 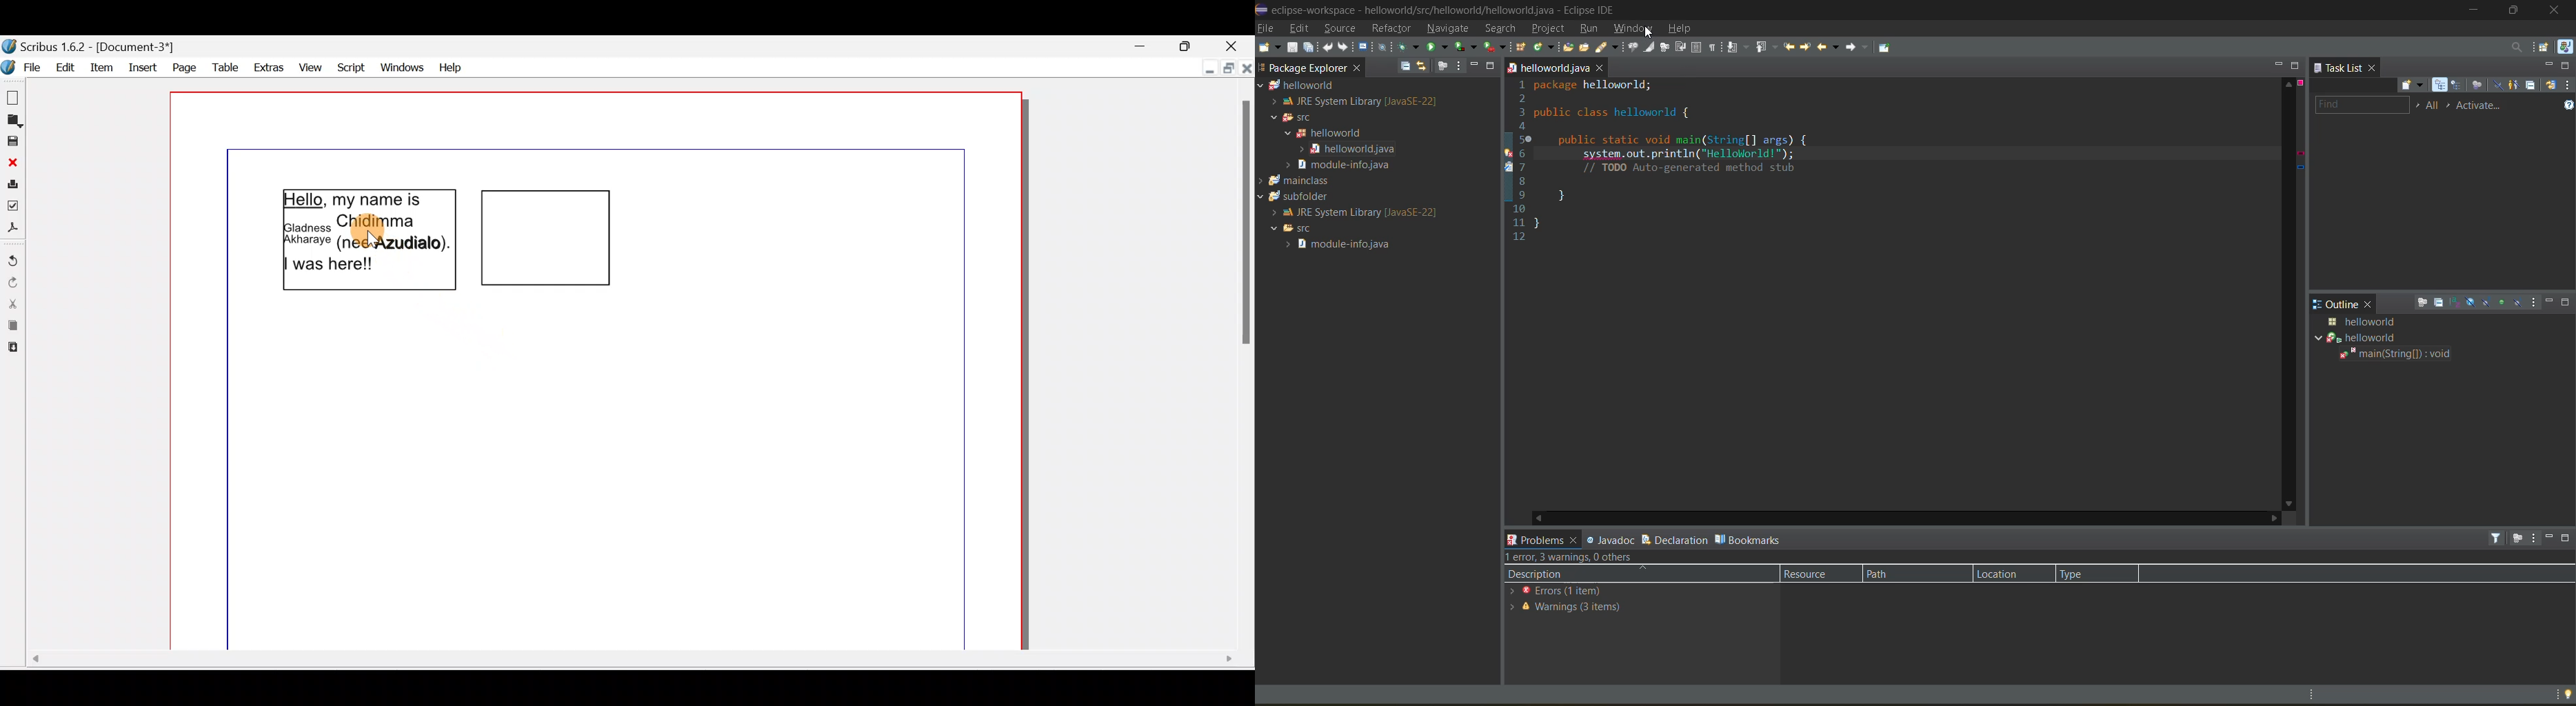 I want to click on Save as PDF, so click(x=13, y=229).